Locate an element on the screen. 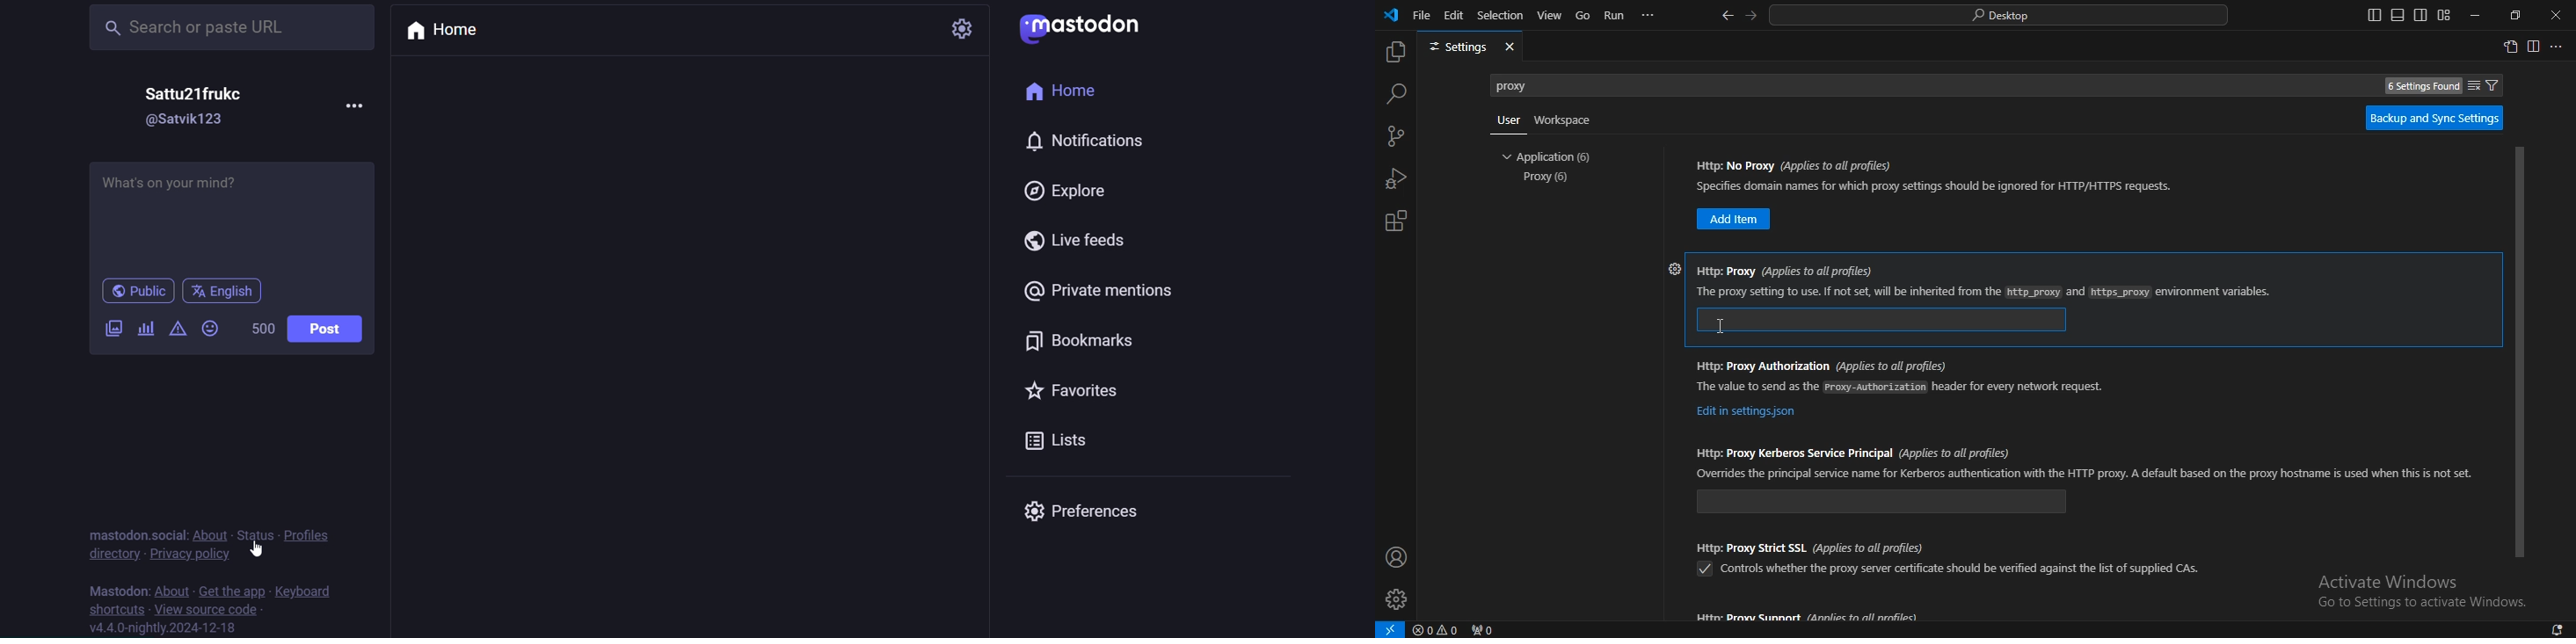  Cursor is located at coordinates (1720, 325).